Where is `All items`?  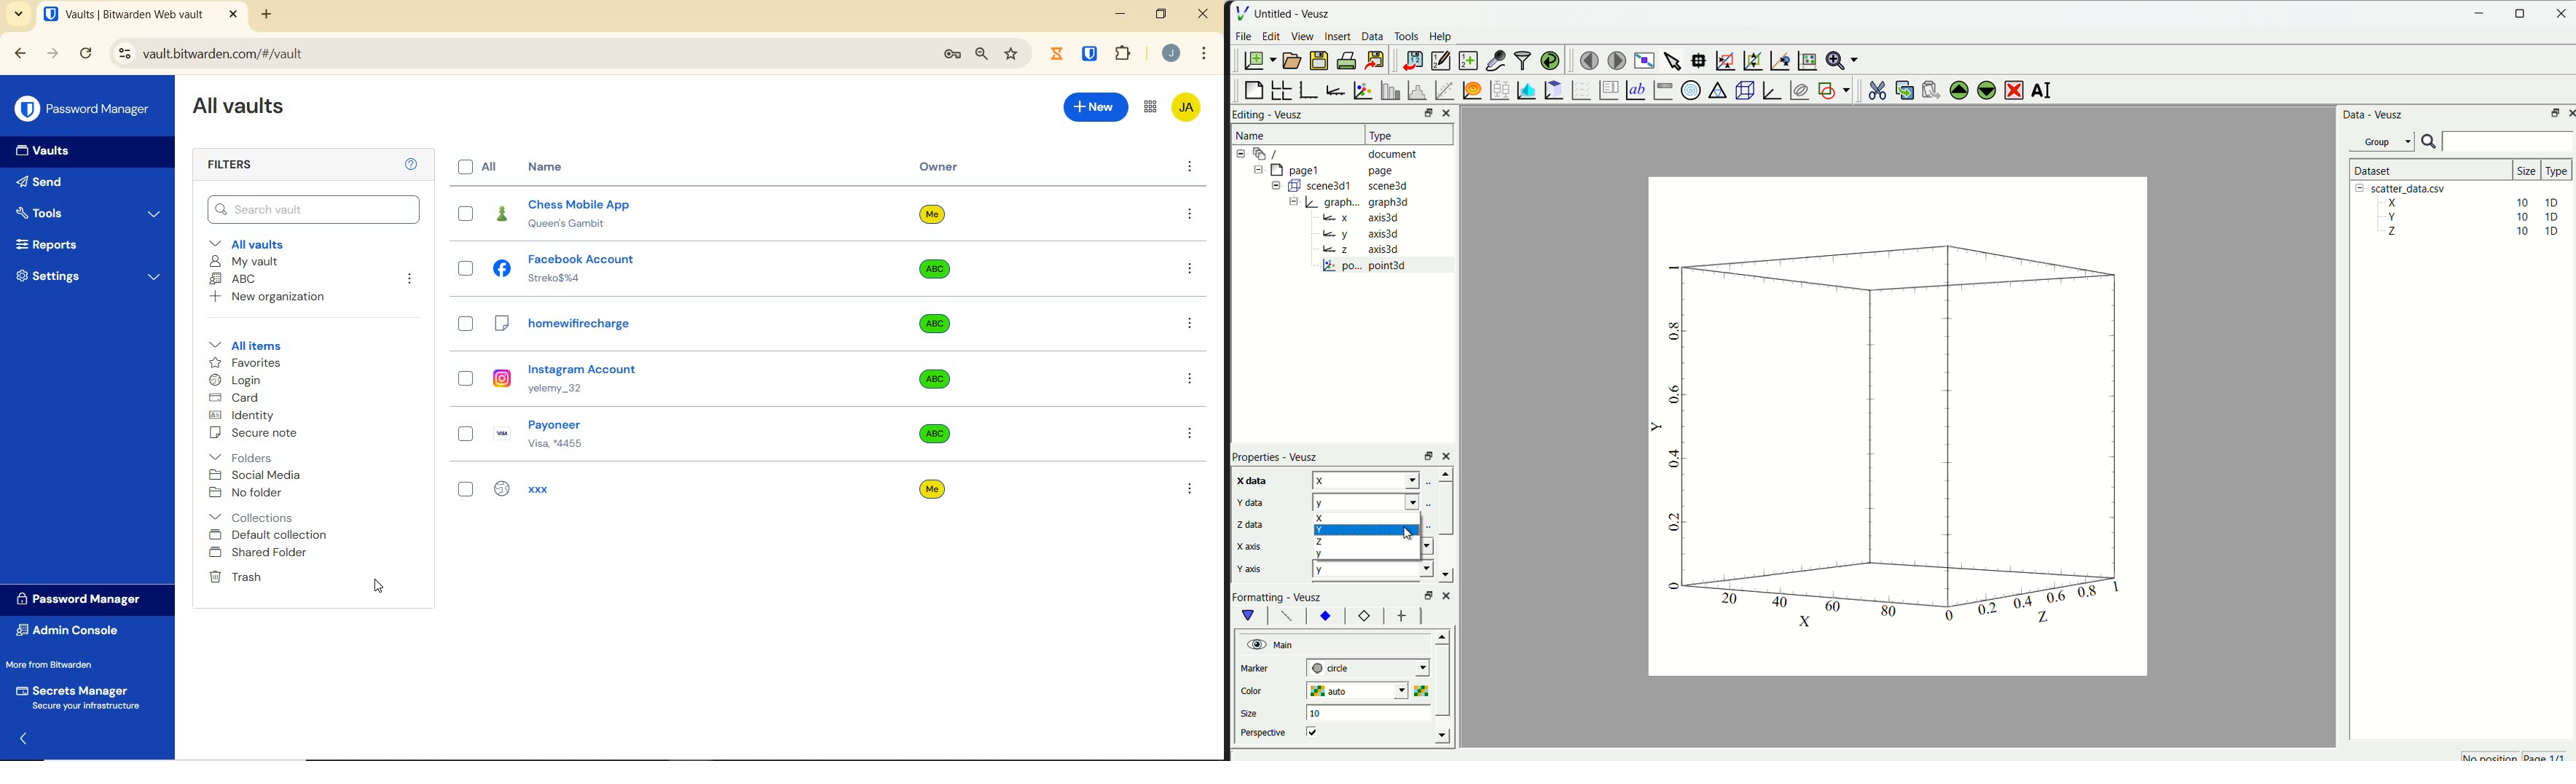
All items is located at coordinates (246, 346).